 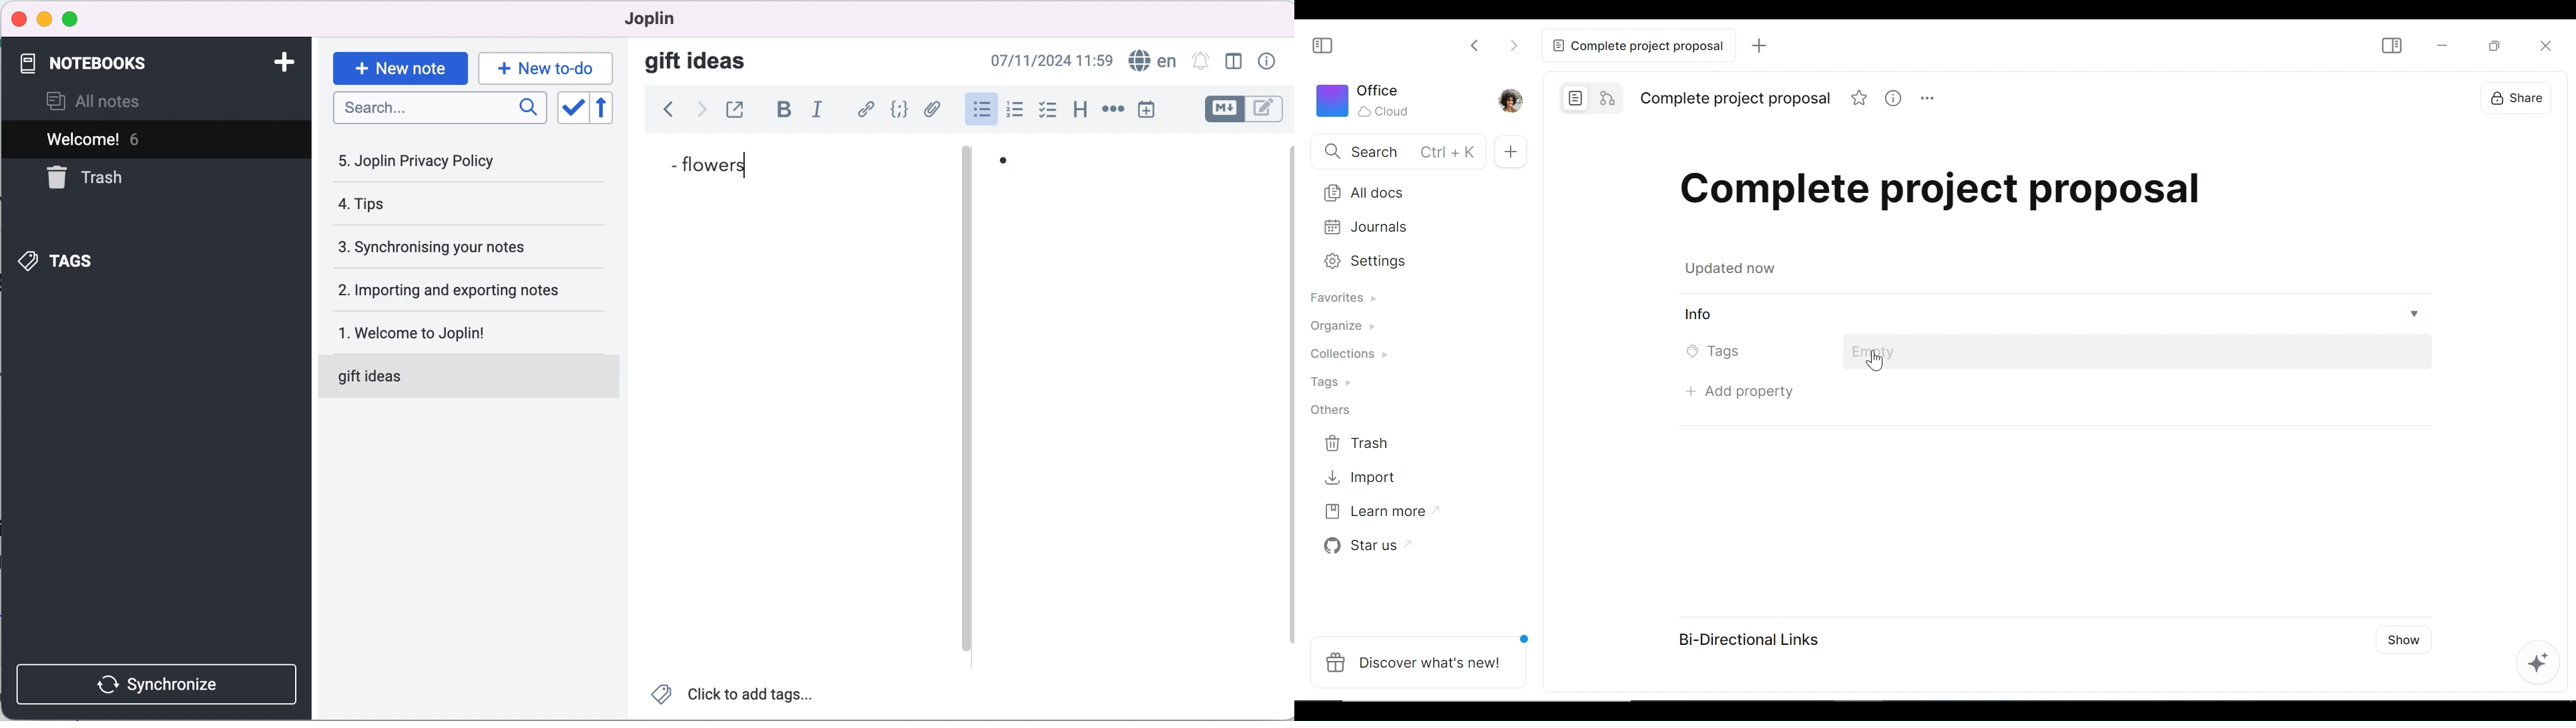 What do you see at coordinates (155, 682) in the screenshot?
I see `synchronize` at bounding box center [155, 682].